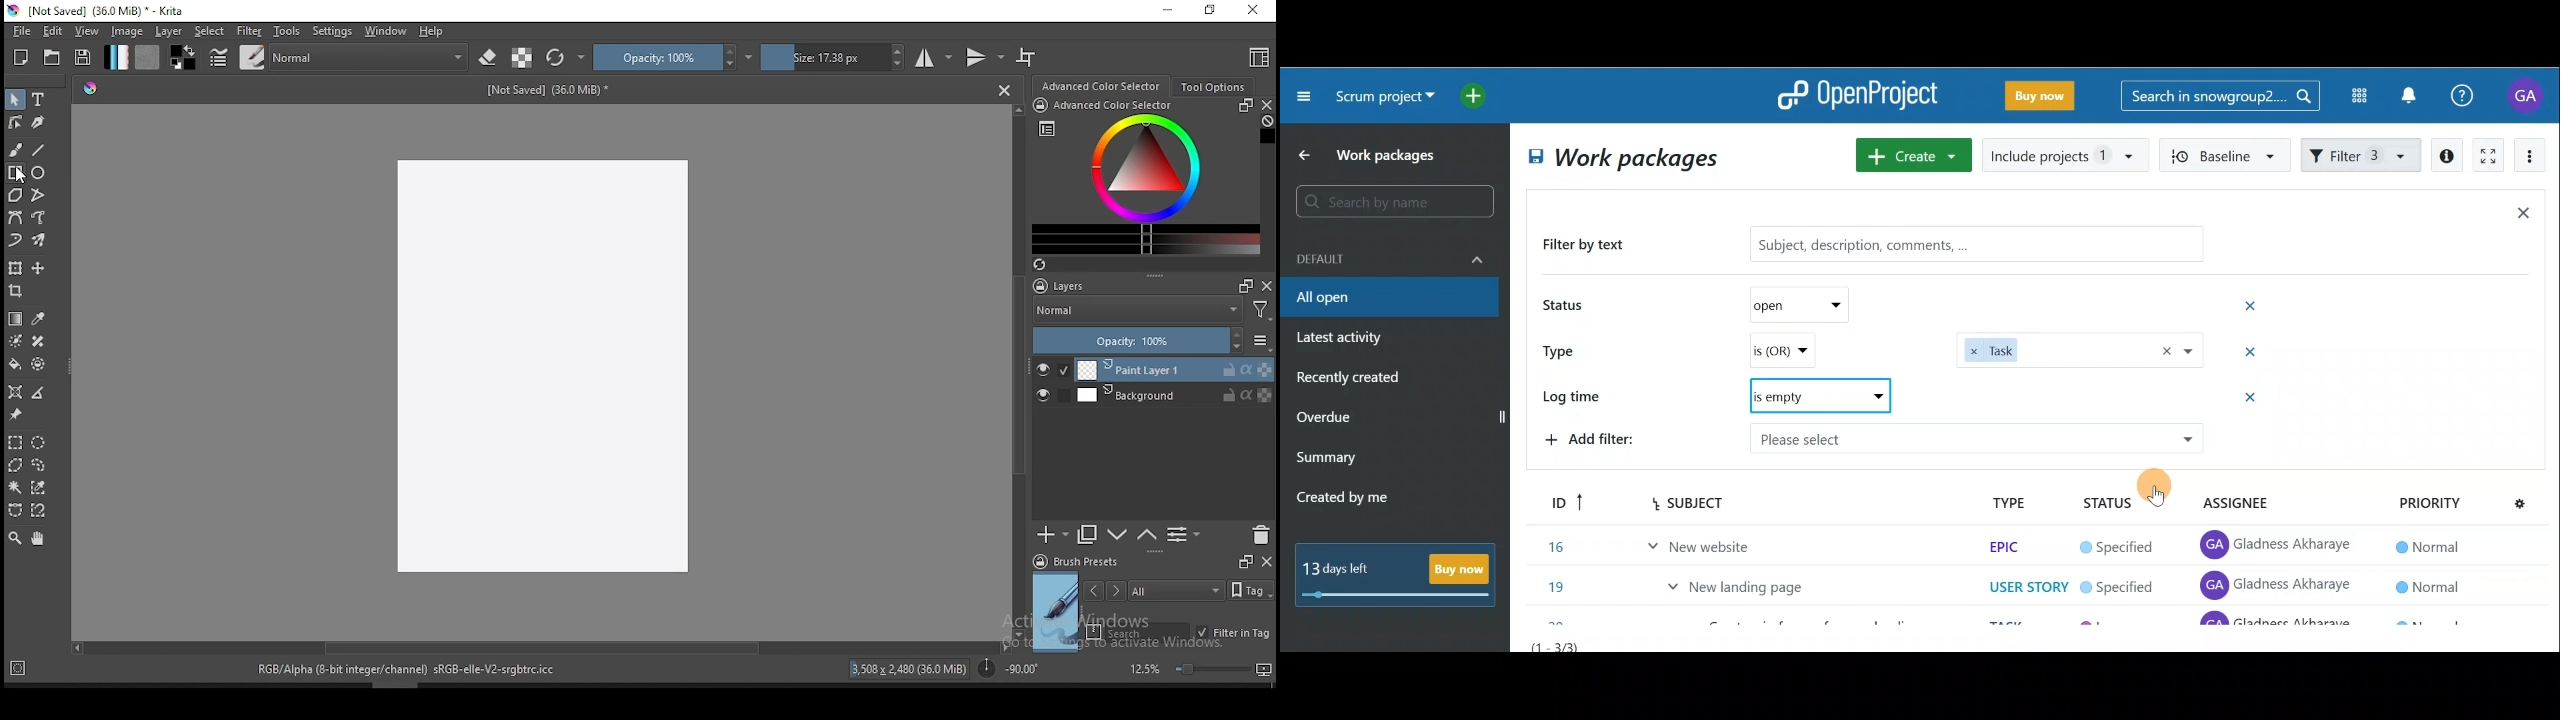 The width and height of the screenshot is (2576, 728). What do you see at coordinates (40, 218) in the screenshot?
I see `freehand path tool` at bounding box center [40, 218].